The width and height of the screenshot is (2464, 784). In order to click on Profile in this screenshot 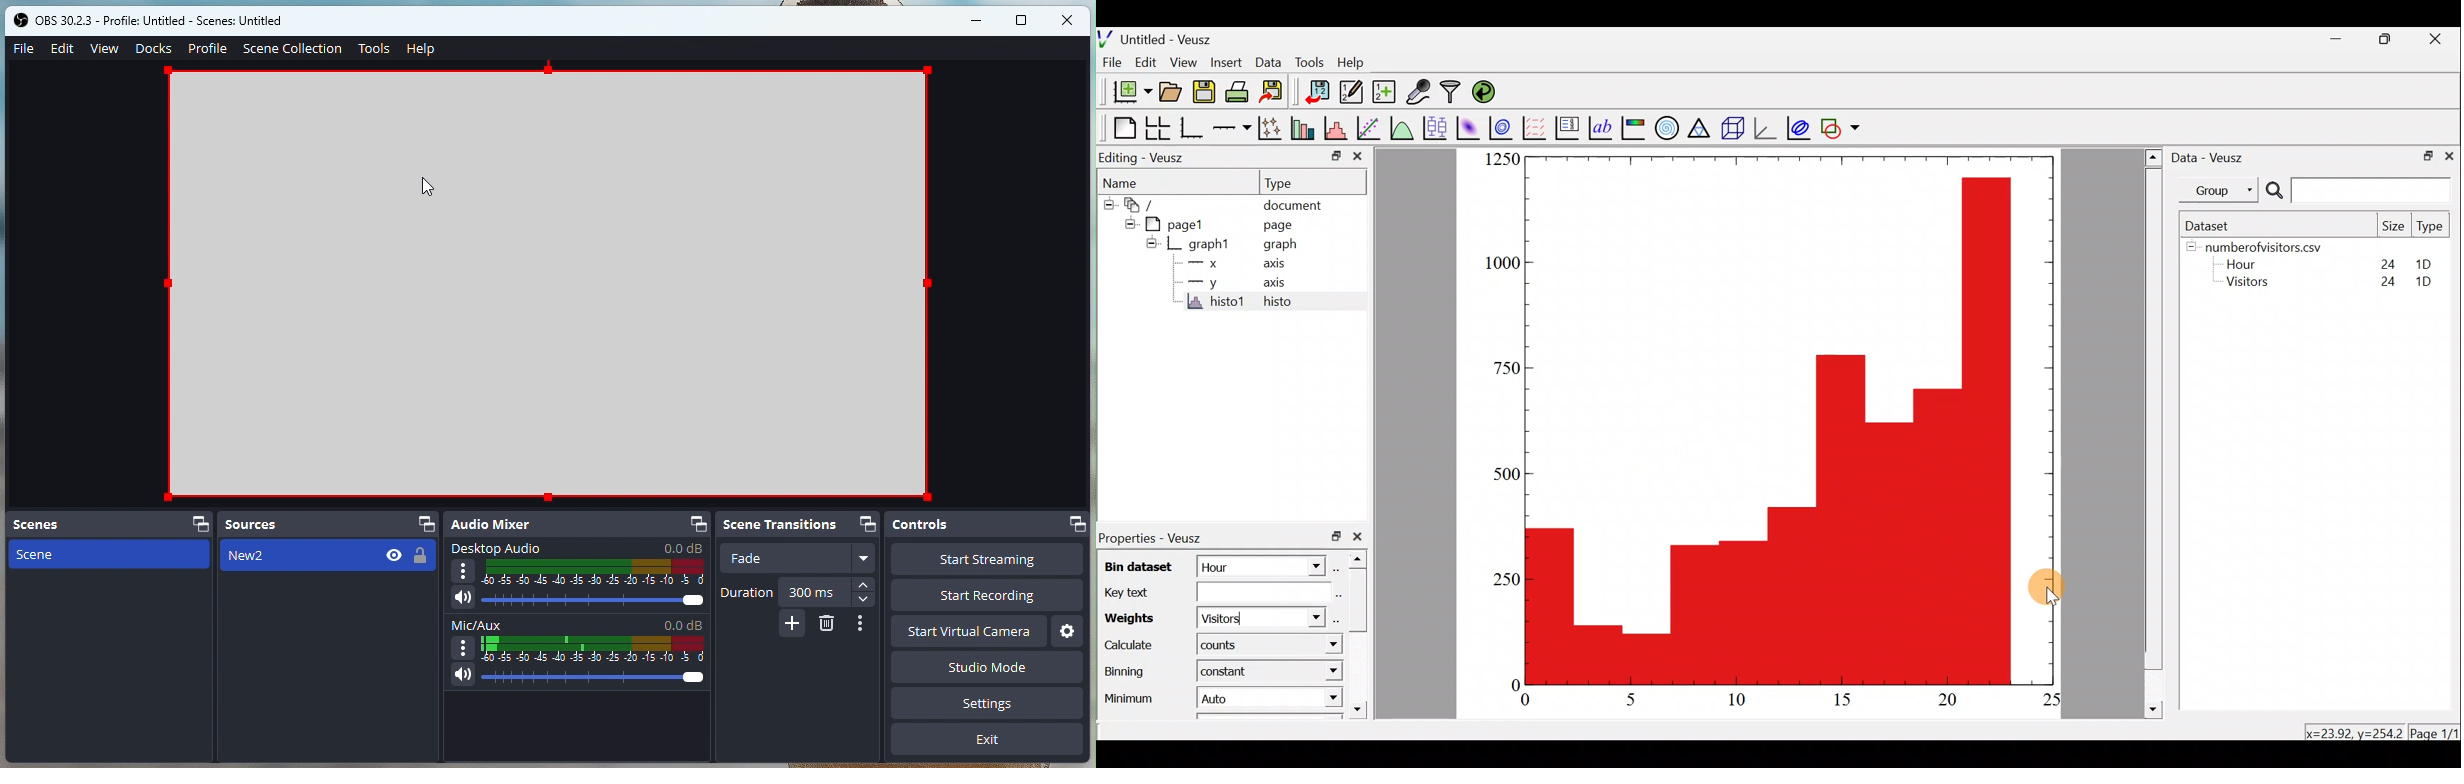, I will do `click(207, 48)`.